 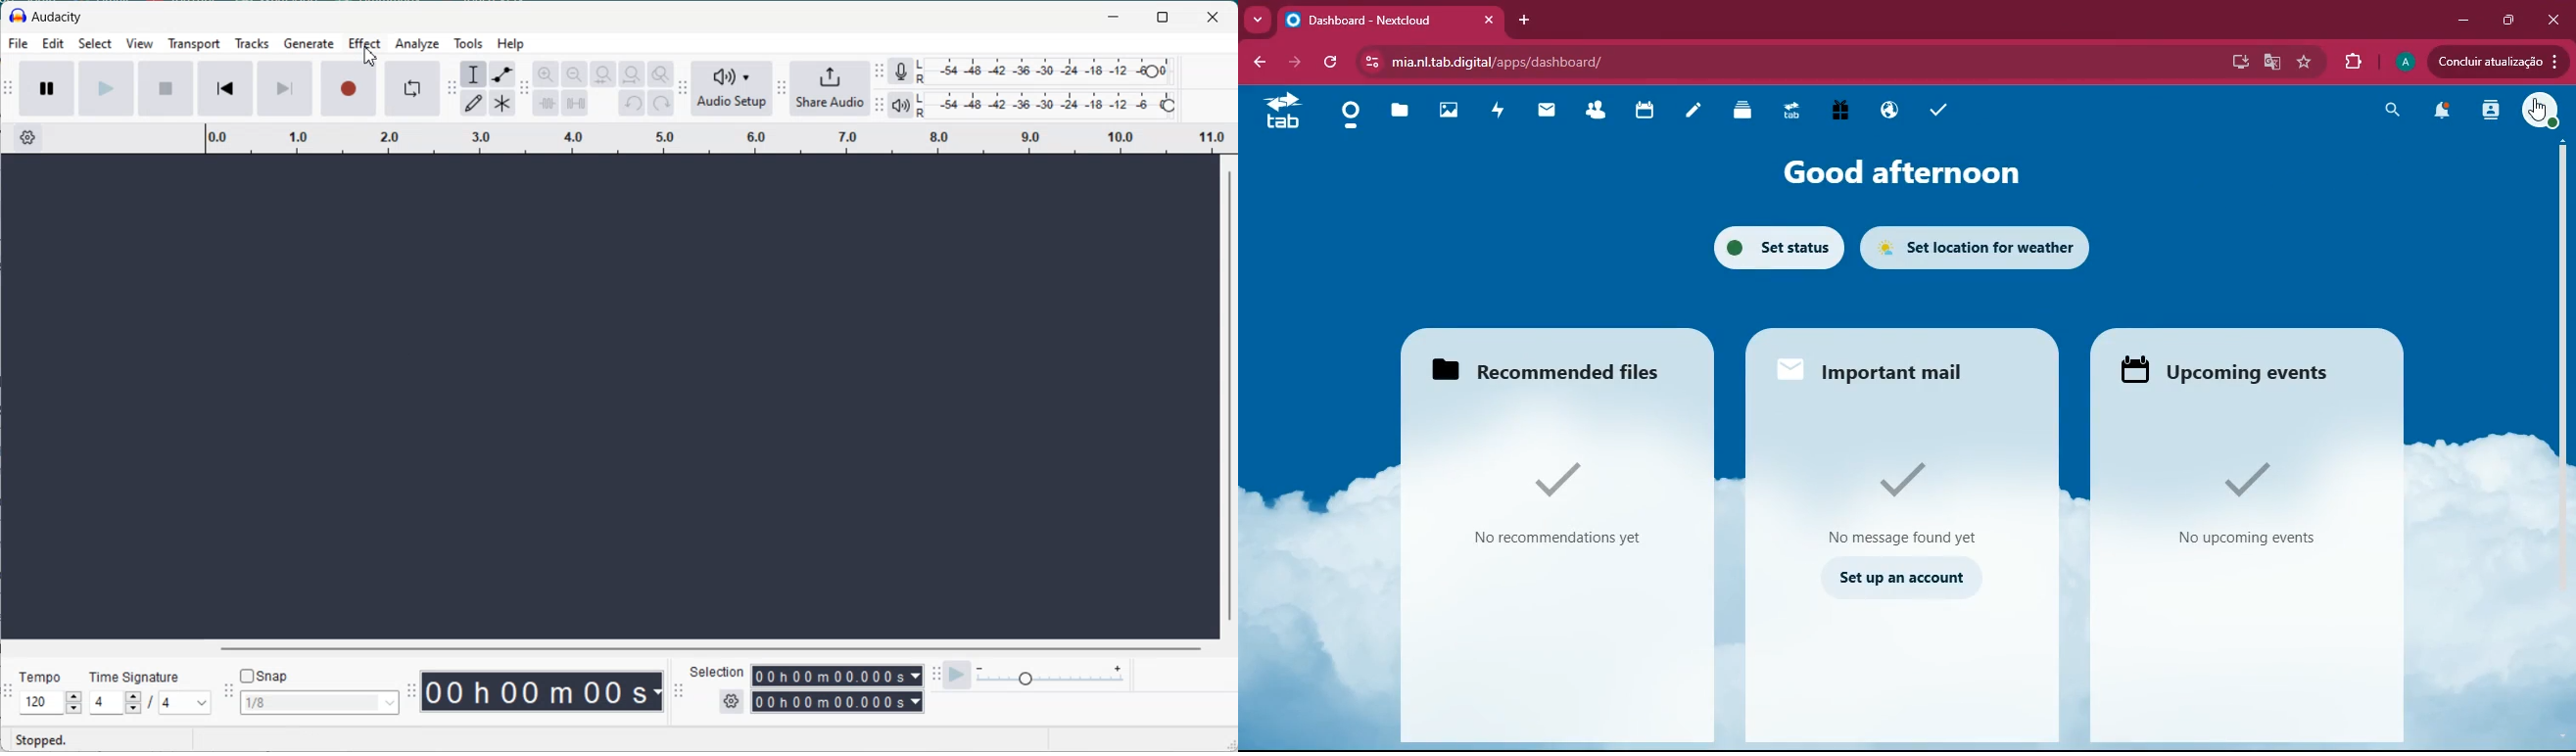 What do you see at coordinates (1054, 674) in the screenshot?
I see `Playback speed` at bounding box center [1054, 674].